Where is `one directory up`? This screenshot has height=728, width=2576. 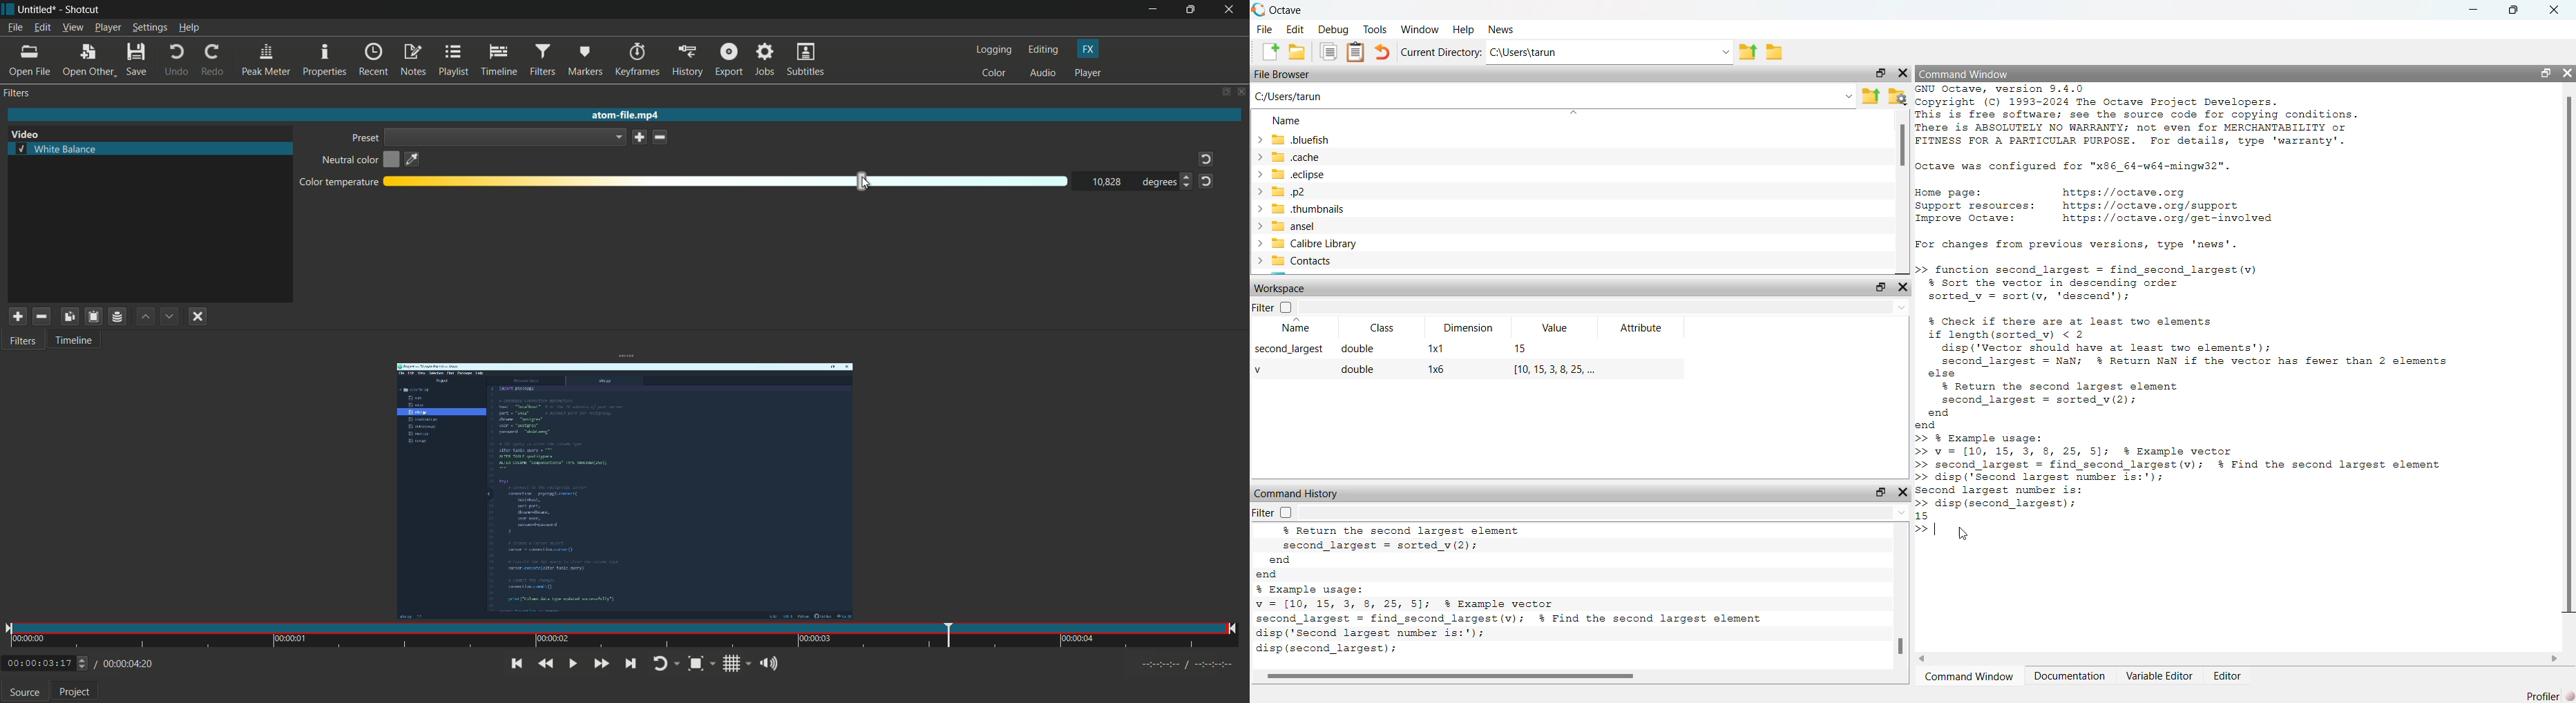 one directory up is located at coordinates (1871, 95).